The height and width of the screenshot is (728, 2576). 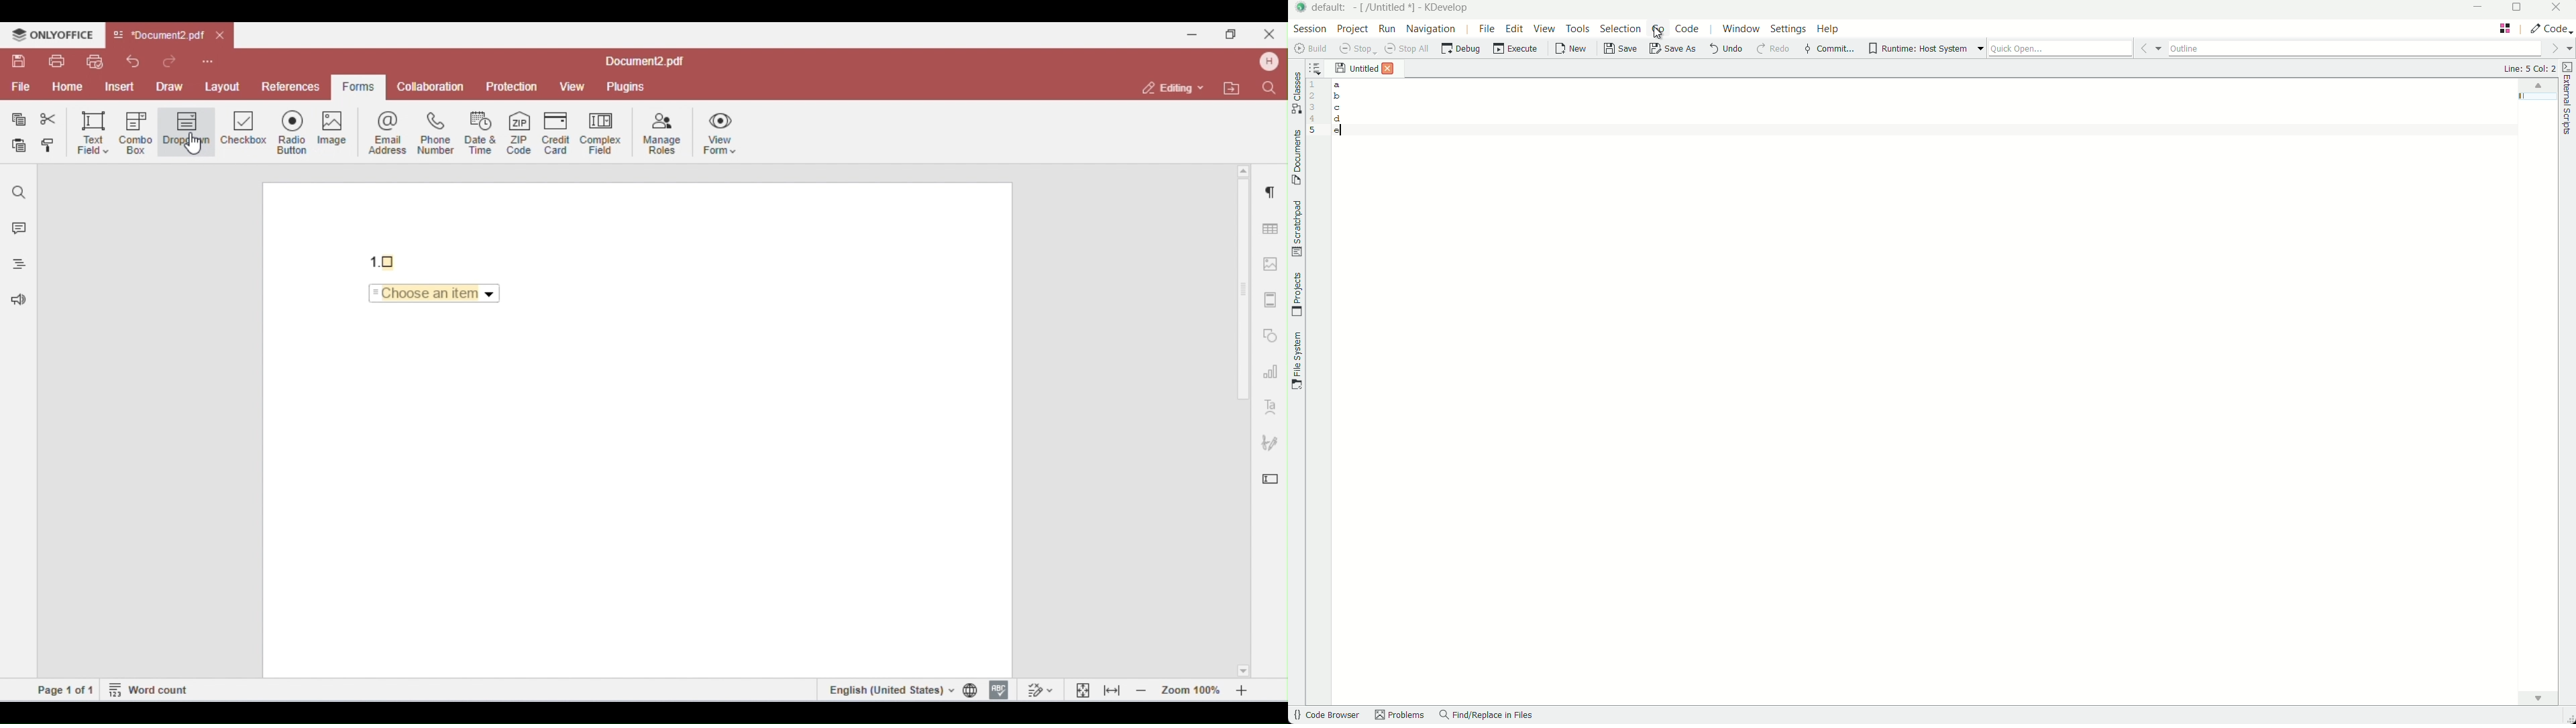 I want to click on runtime host system, so click(x=1926, y=48).